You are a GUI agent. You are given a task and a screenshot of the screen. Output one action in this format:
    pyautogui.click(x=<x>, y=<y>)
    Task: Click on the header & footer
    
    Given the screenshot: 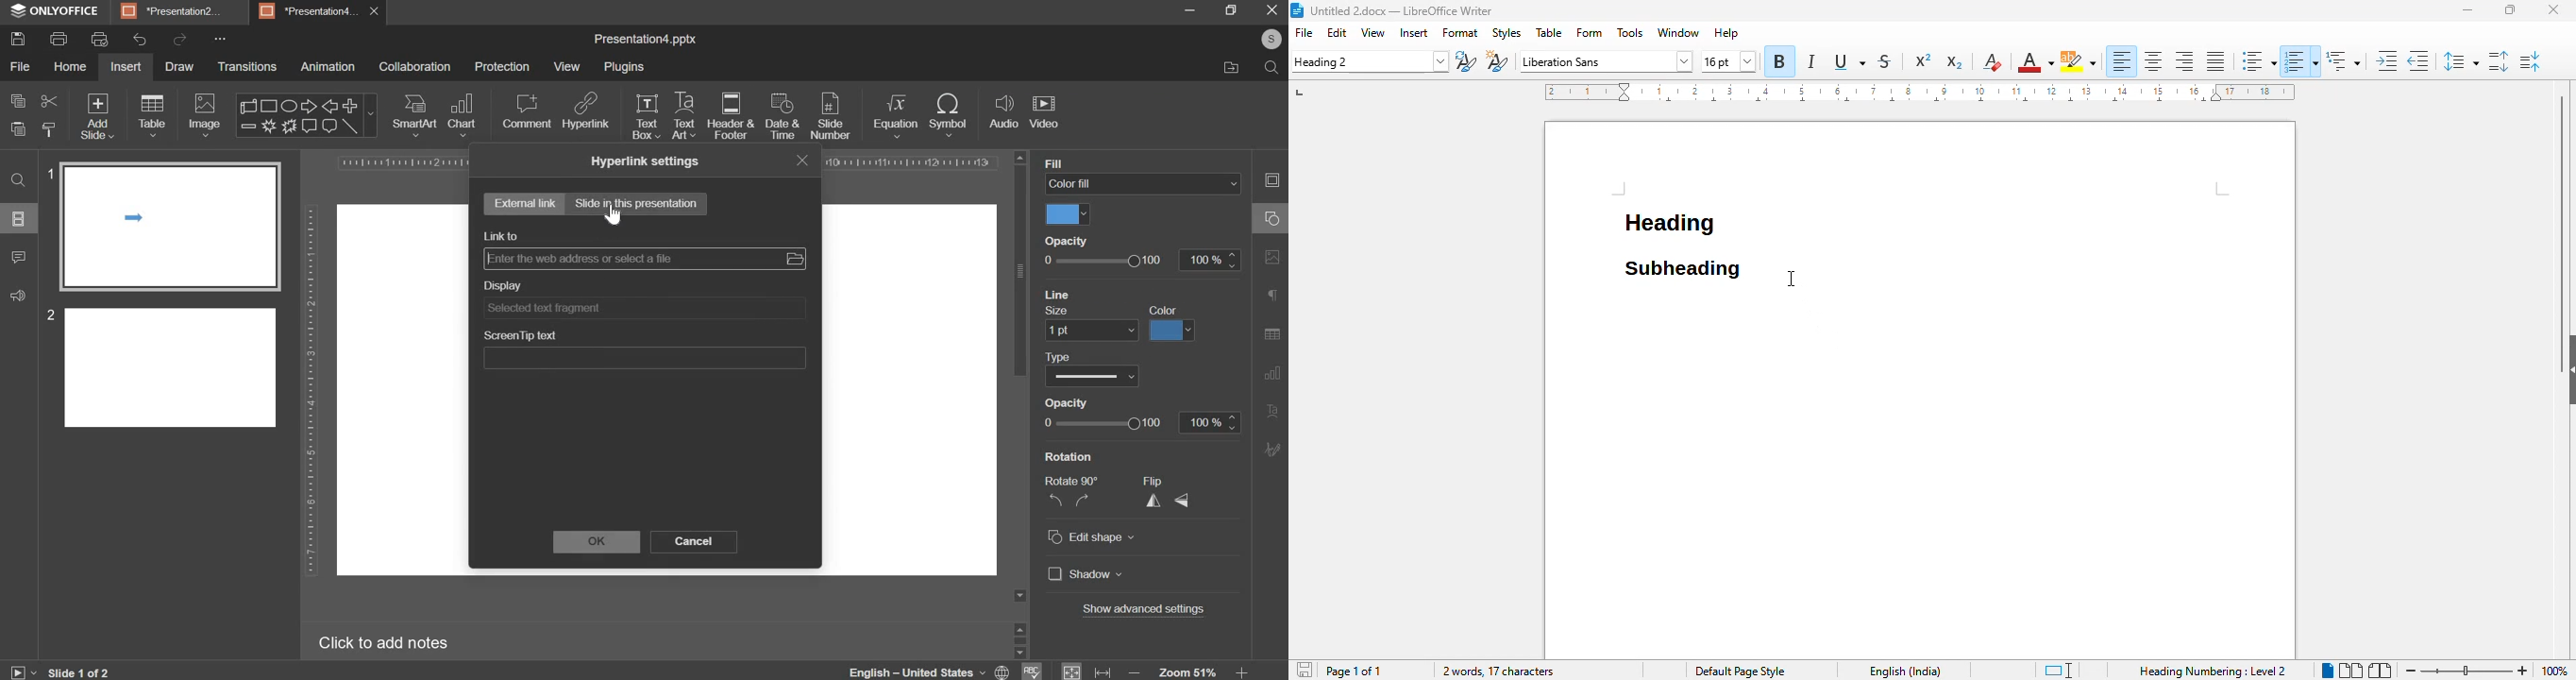 What is the action you would take?
    pyautogui.click(x=731, y=117)
    